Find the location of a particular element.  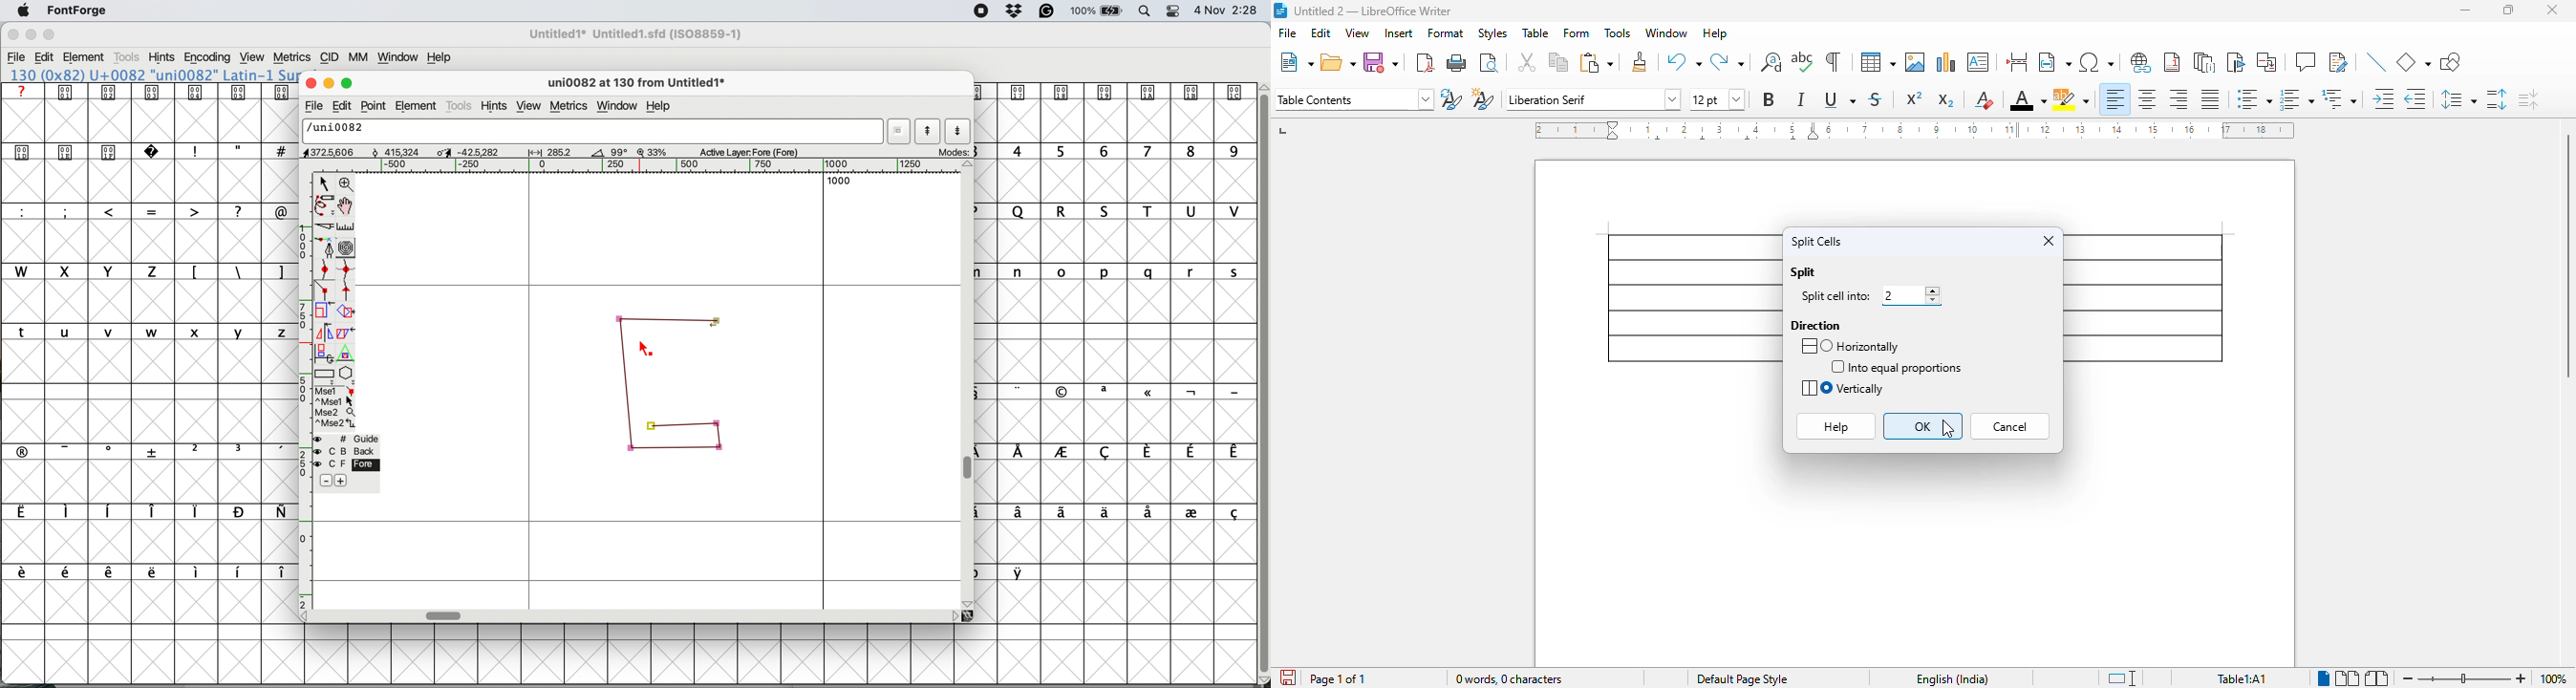

insert bookmark is located at coordinates (2237, 62).